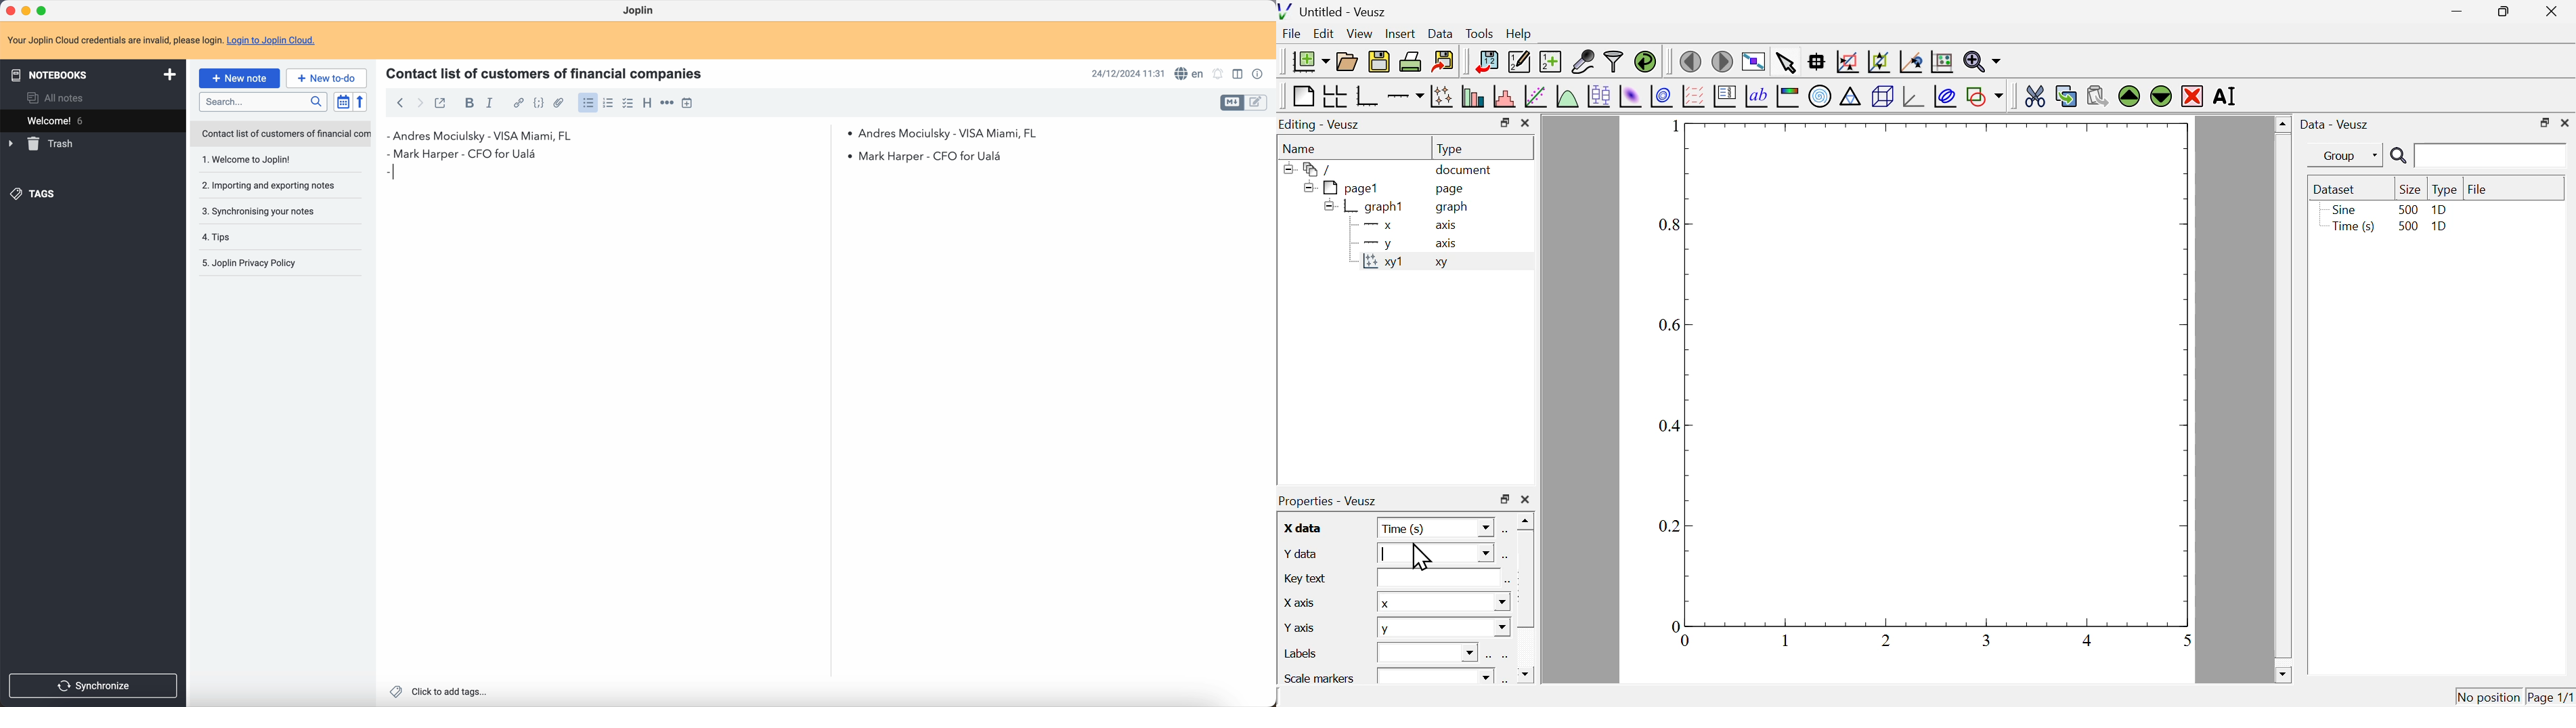  I want to click on add a shape to the plot, so click(1985, 96).